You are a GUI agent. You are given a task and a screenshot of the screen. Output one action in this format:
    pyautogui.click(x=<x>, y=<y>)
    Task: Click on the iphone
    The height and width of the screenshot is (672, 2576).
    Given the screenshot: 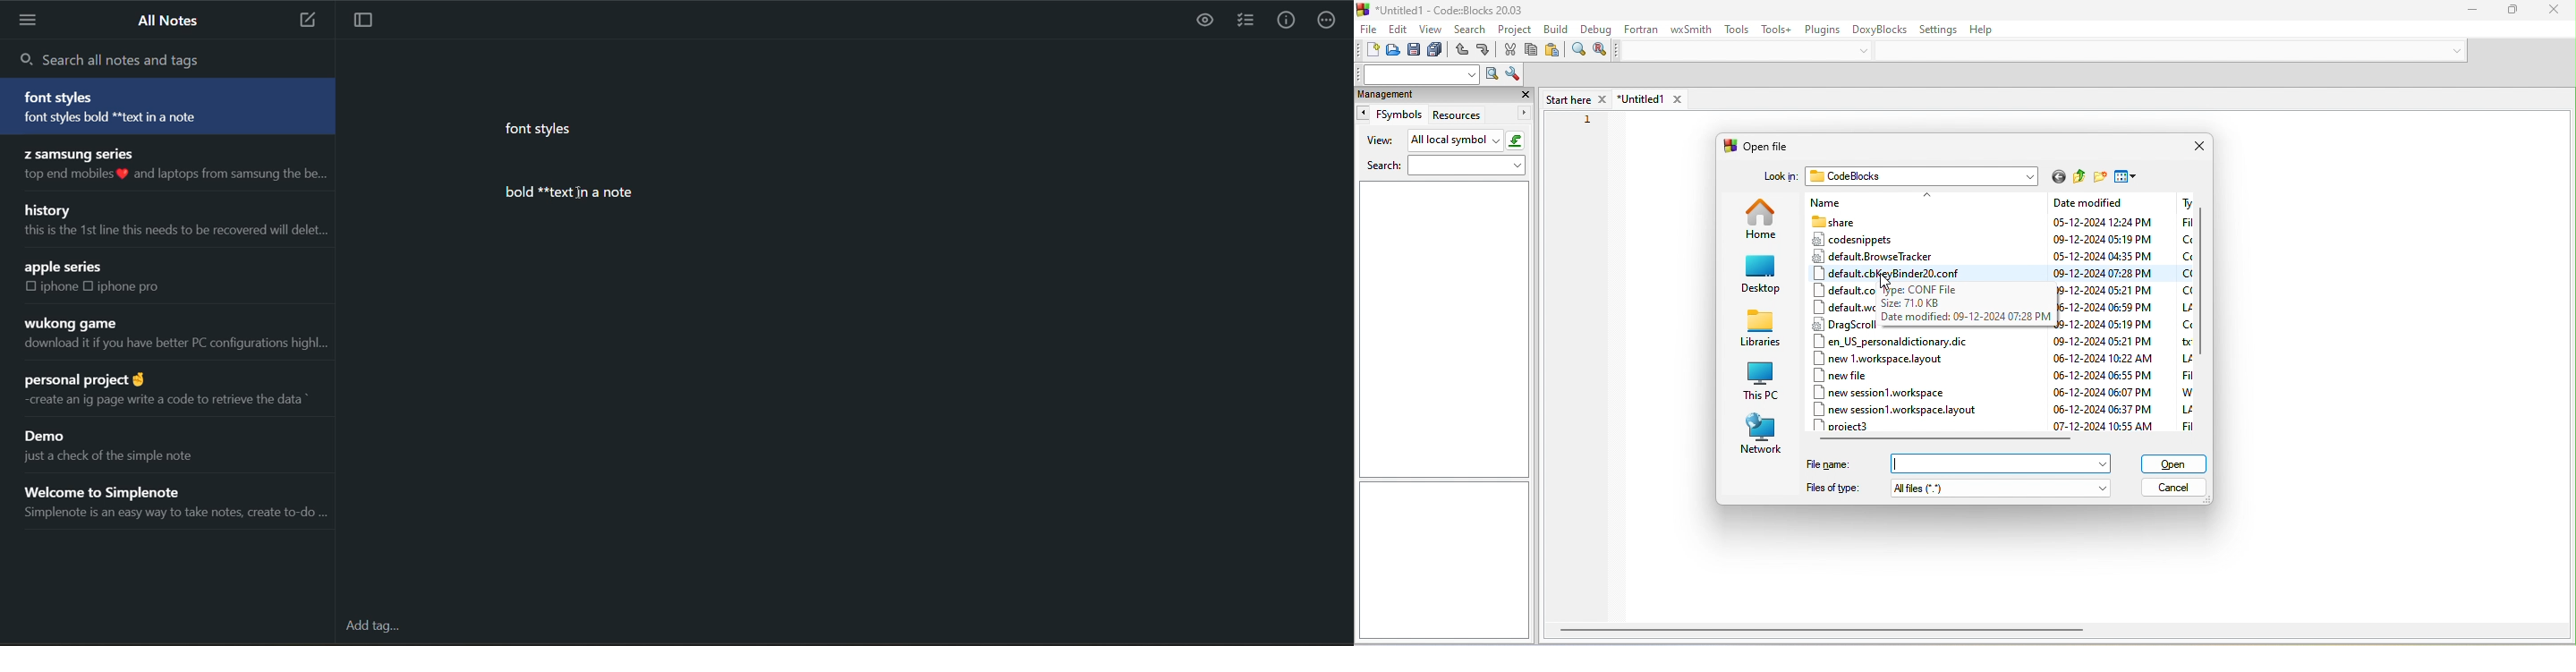 What is the action you would take?
    pyautogui.click(x=61, y=287)
    